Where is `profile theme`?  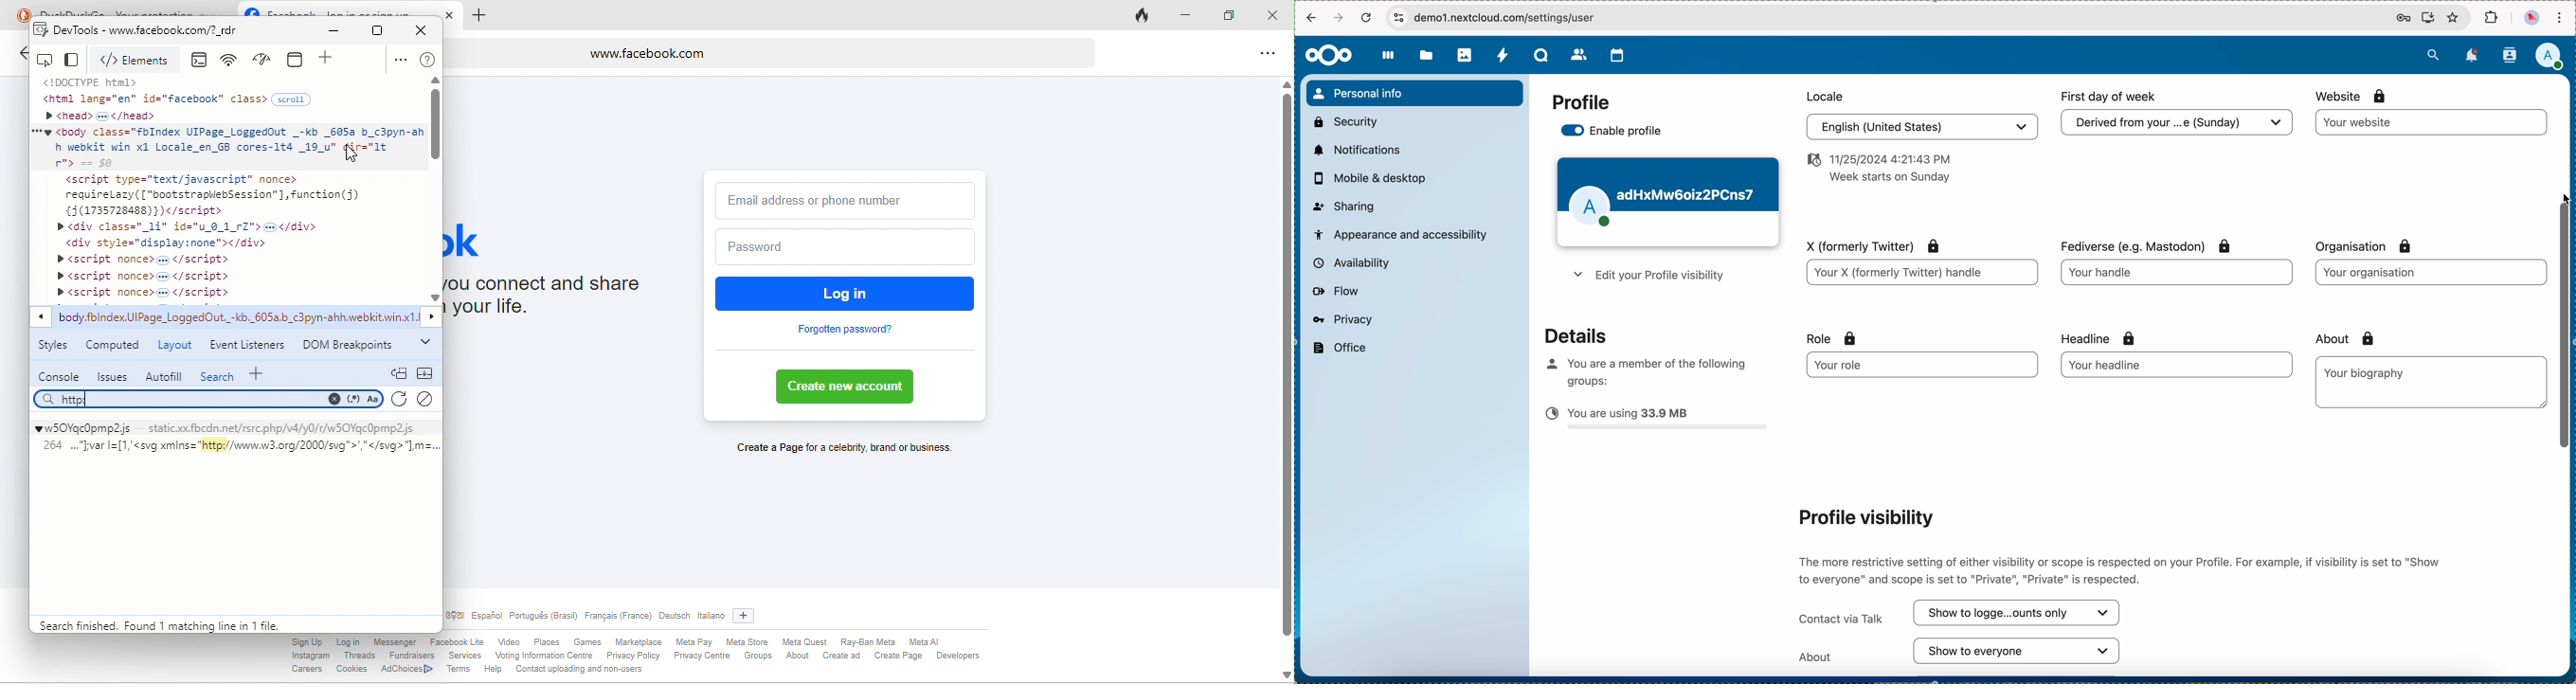
profile theme is located at coordinates (1667, 203).